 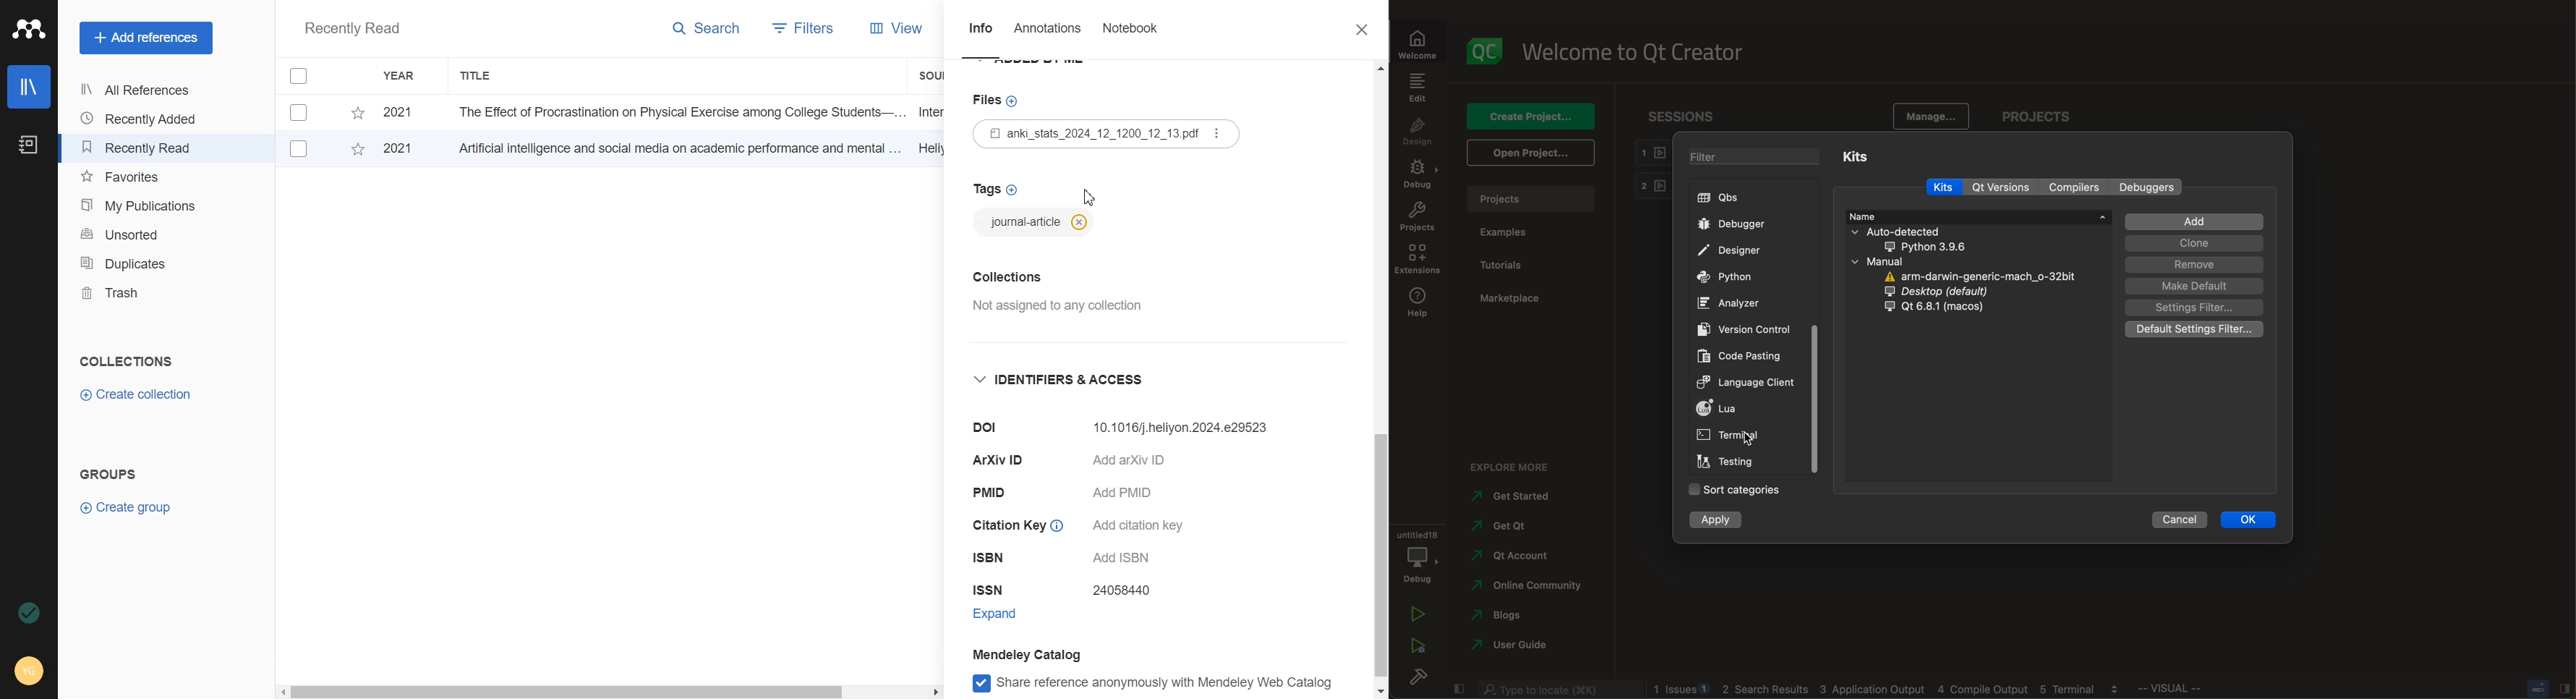 What do you see at coordinates (2544, 690) in the screenshot?
I see `close slidebar` at bounding box center [2544, 690].